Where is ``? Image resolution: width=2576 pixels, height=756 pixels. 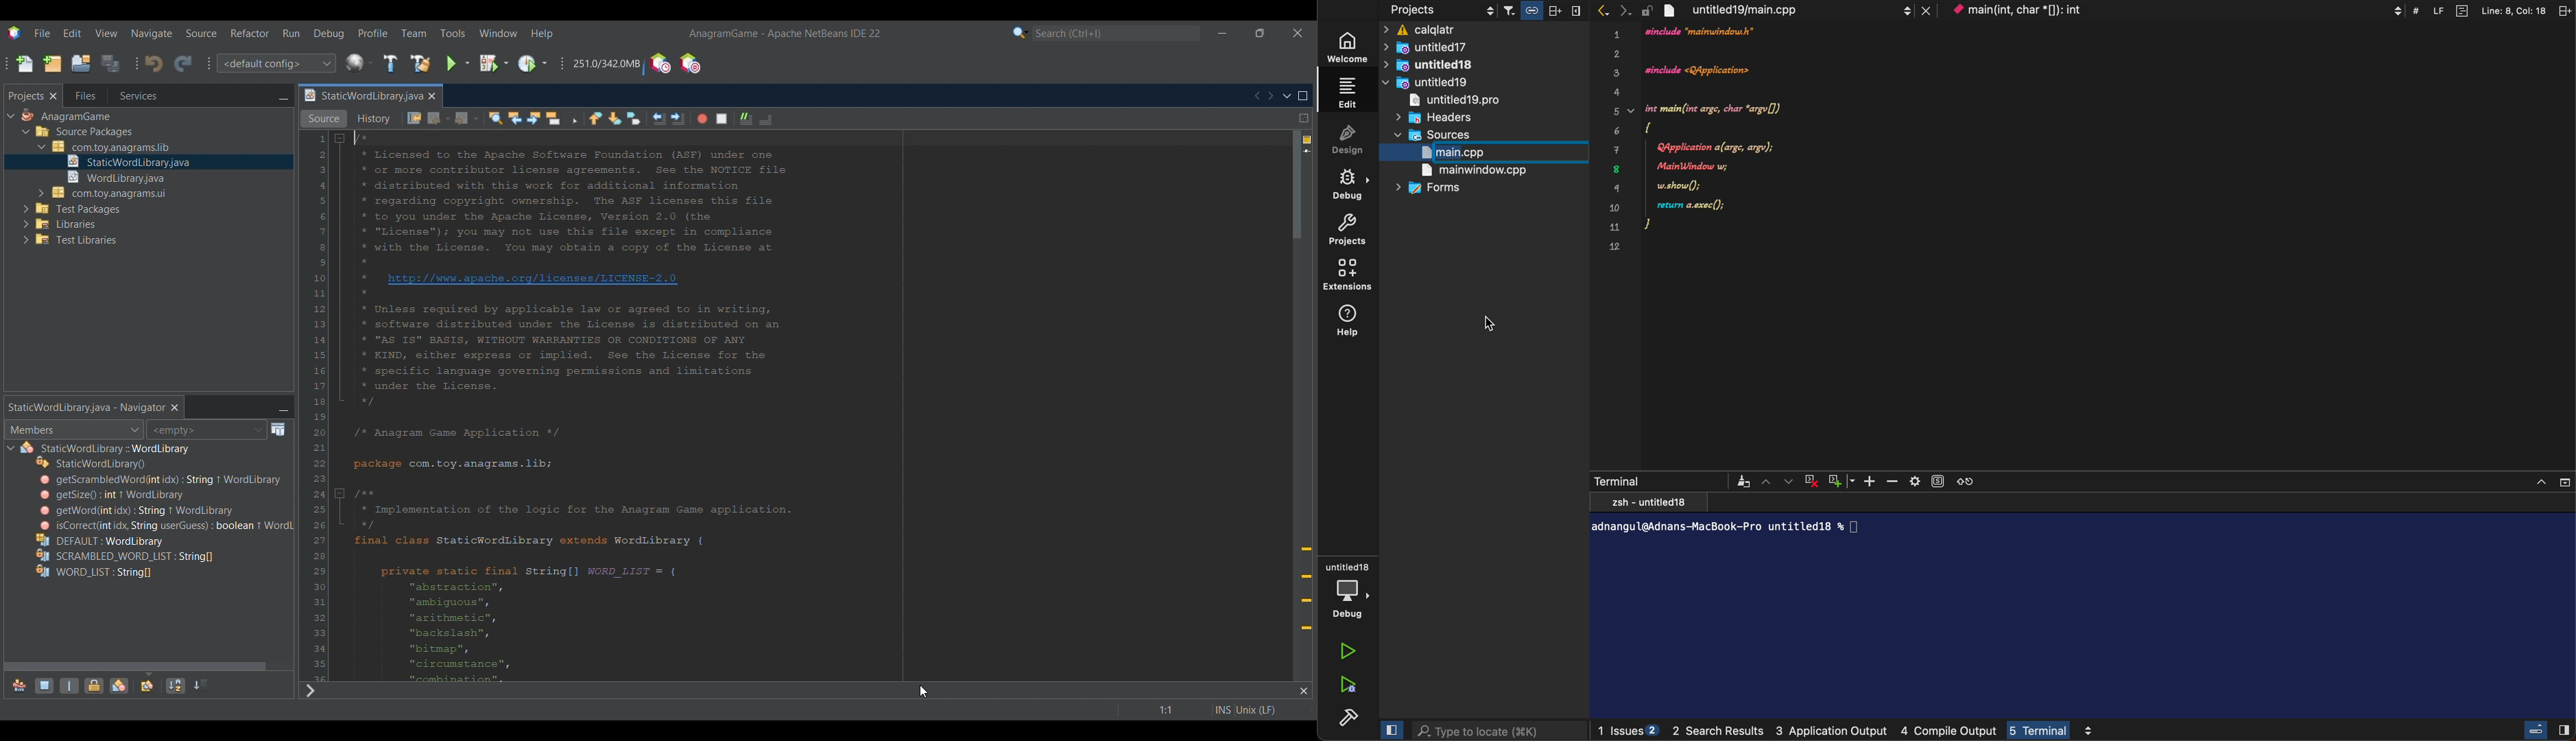
 is located at coordinates (141, 509).